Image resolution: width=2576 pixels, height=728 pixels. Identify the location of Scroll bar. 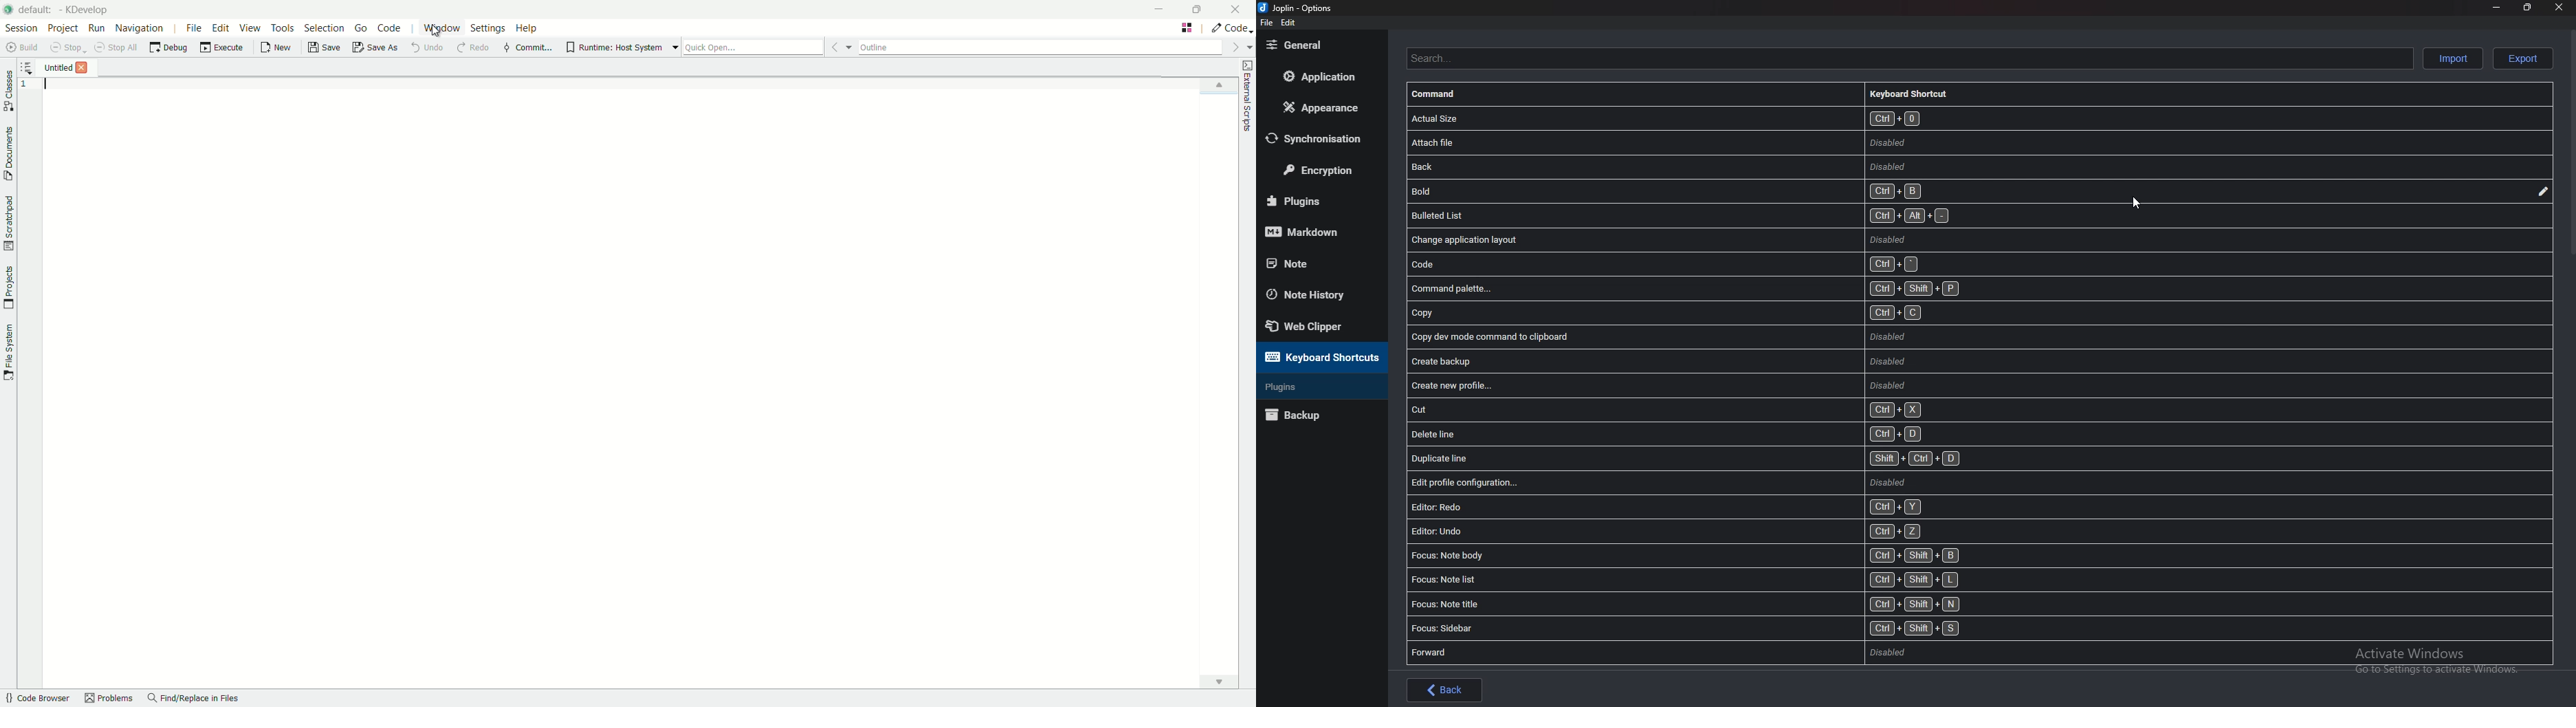
(2570, 145).